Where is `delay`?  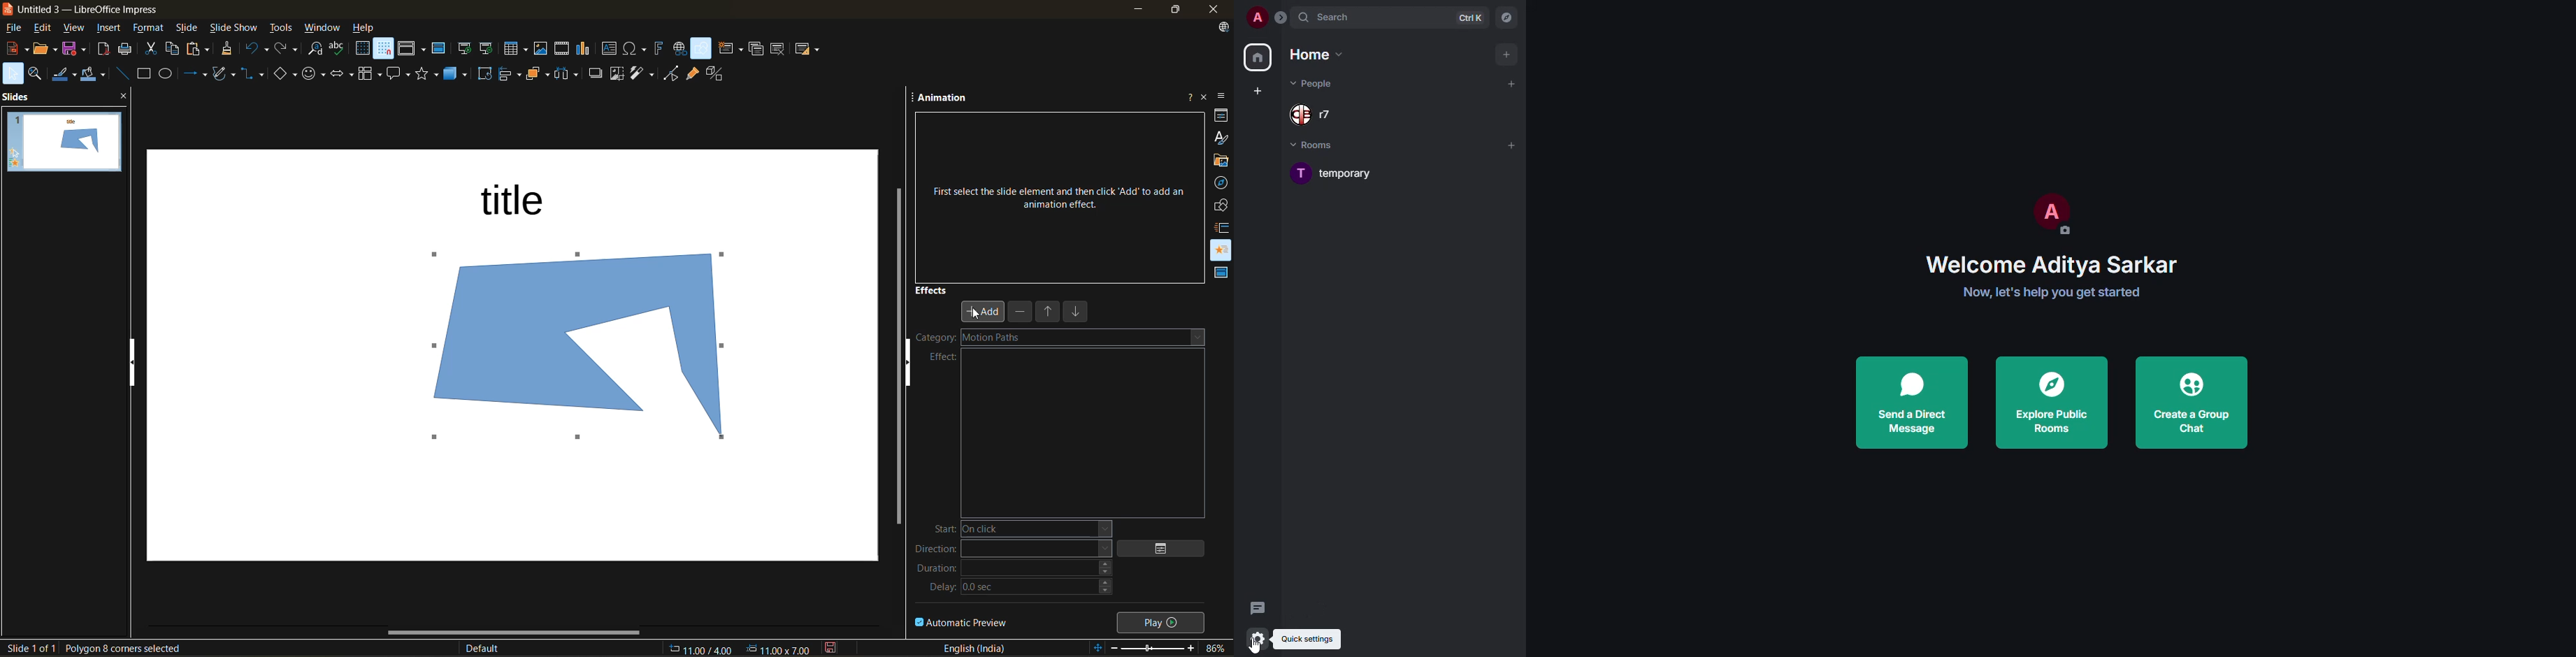
delay is located at coordinates (1017, 588).